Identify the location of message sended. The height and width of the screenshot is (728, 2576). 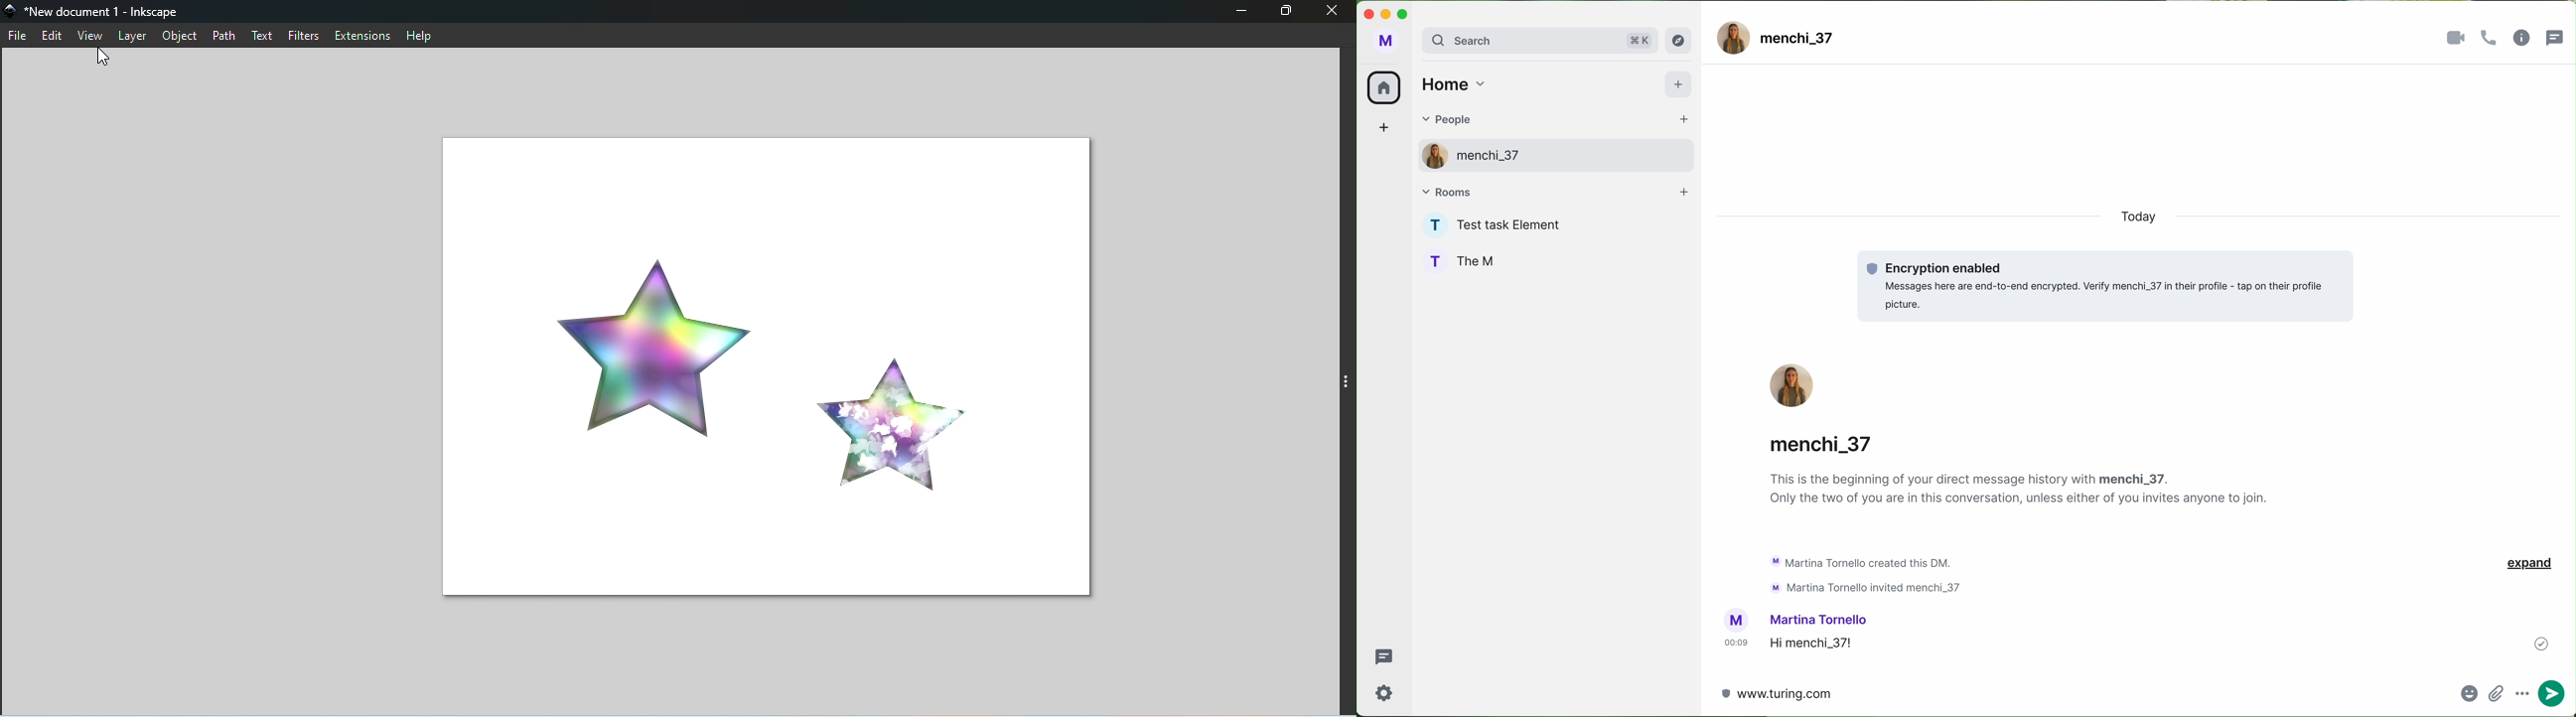
(2136, 643).